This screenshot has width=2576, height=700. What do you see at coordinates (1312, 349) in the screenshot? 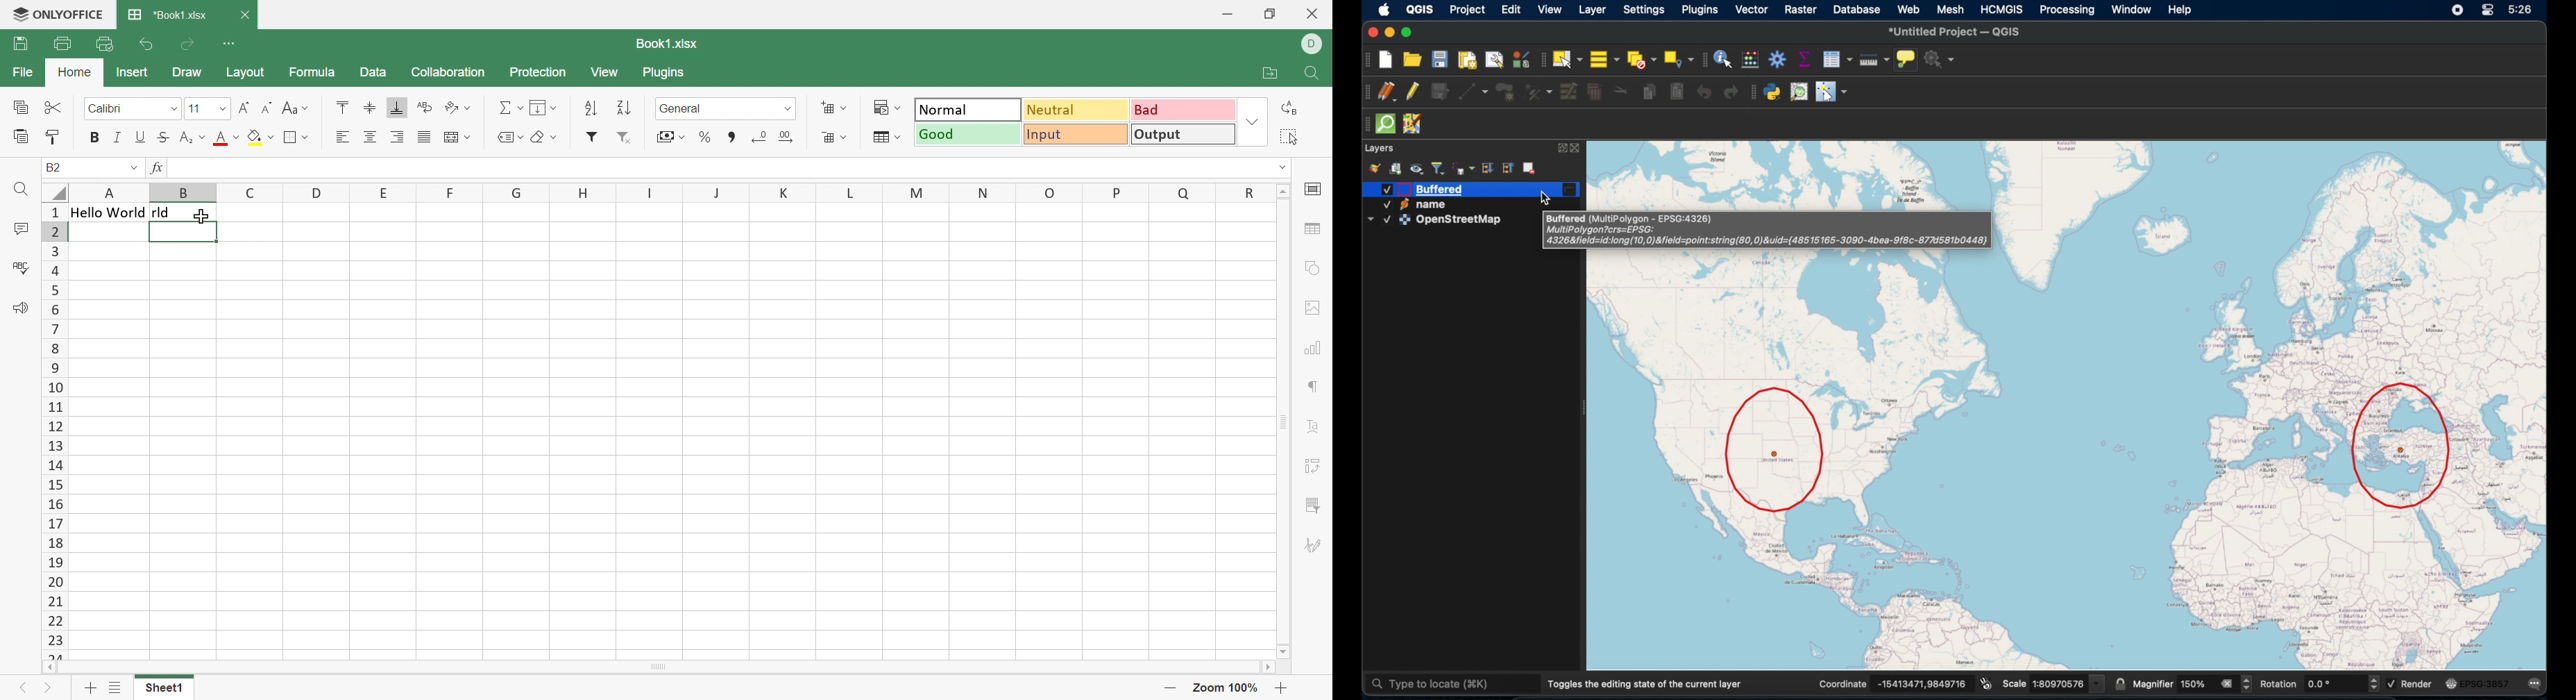
I see `chart settings` at bounding box center [1312, 349].